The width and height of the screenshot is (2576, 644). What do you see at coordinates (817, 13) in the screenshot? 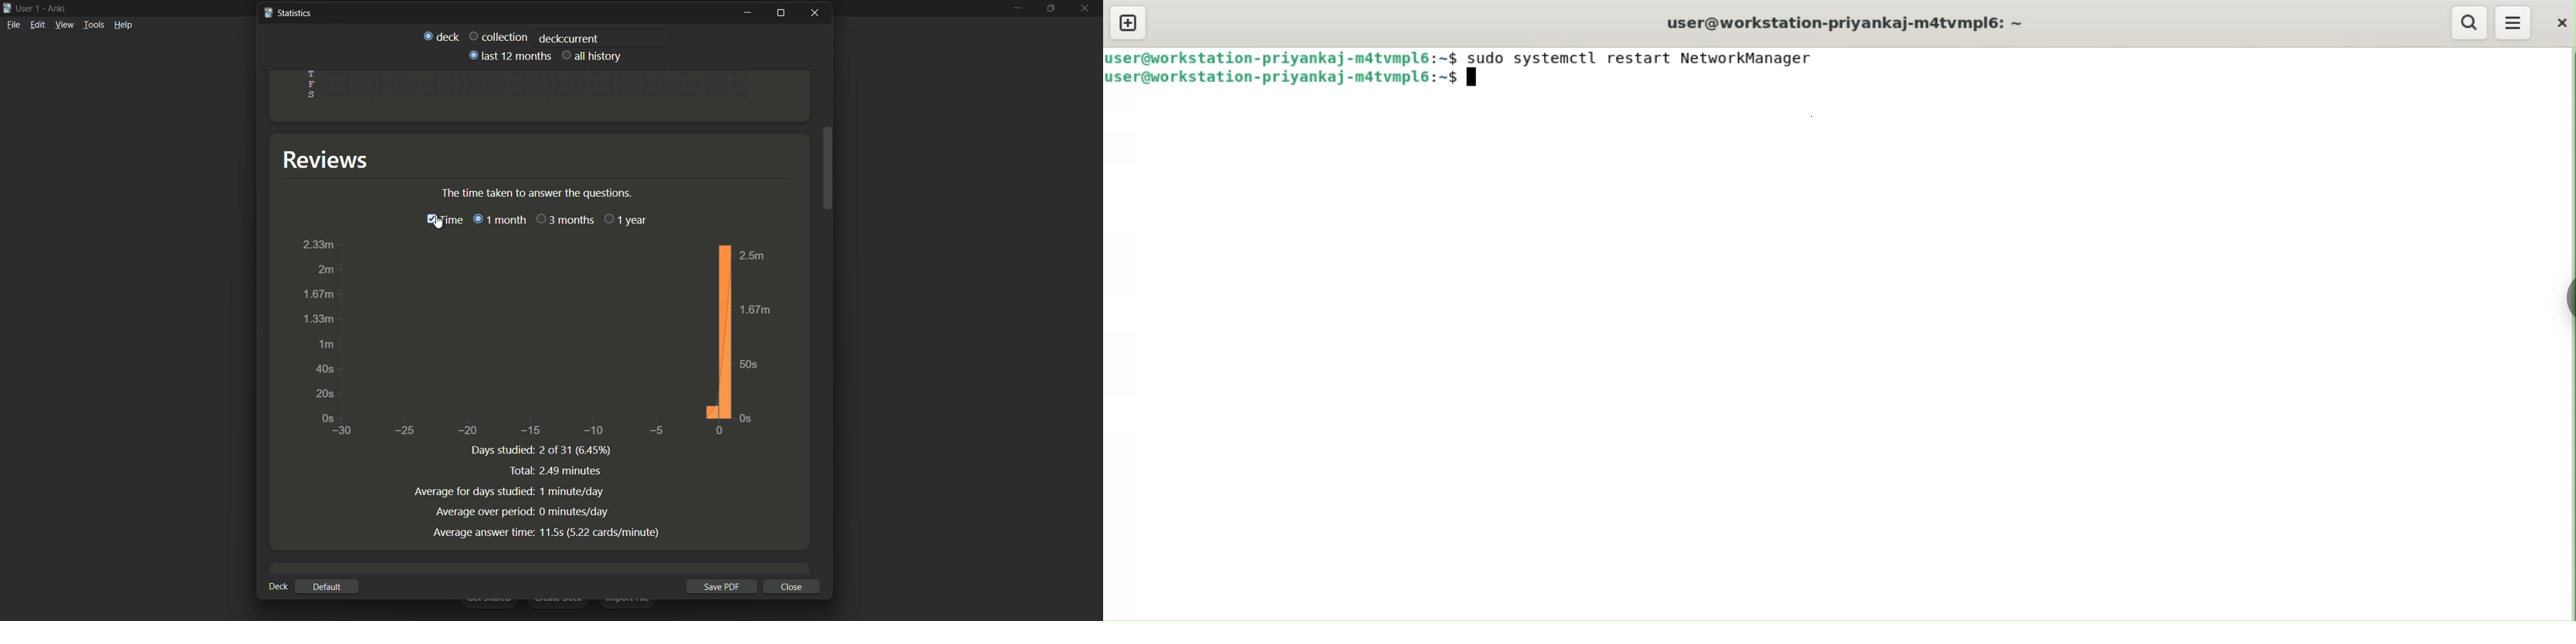
I see `close window` at bounding box center [817, 13].